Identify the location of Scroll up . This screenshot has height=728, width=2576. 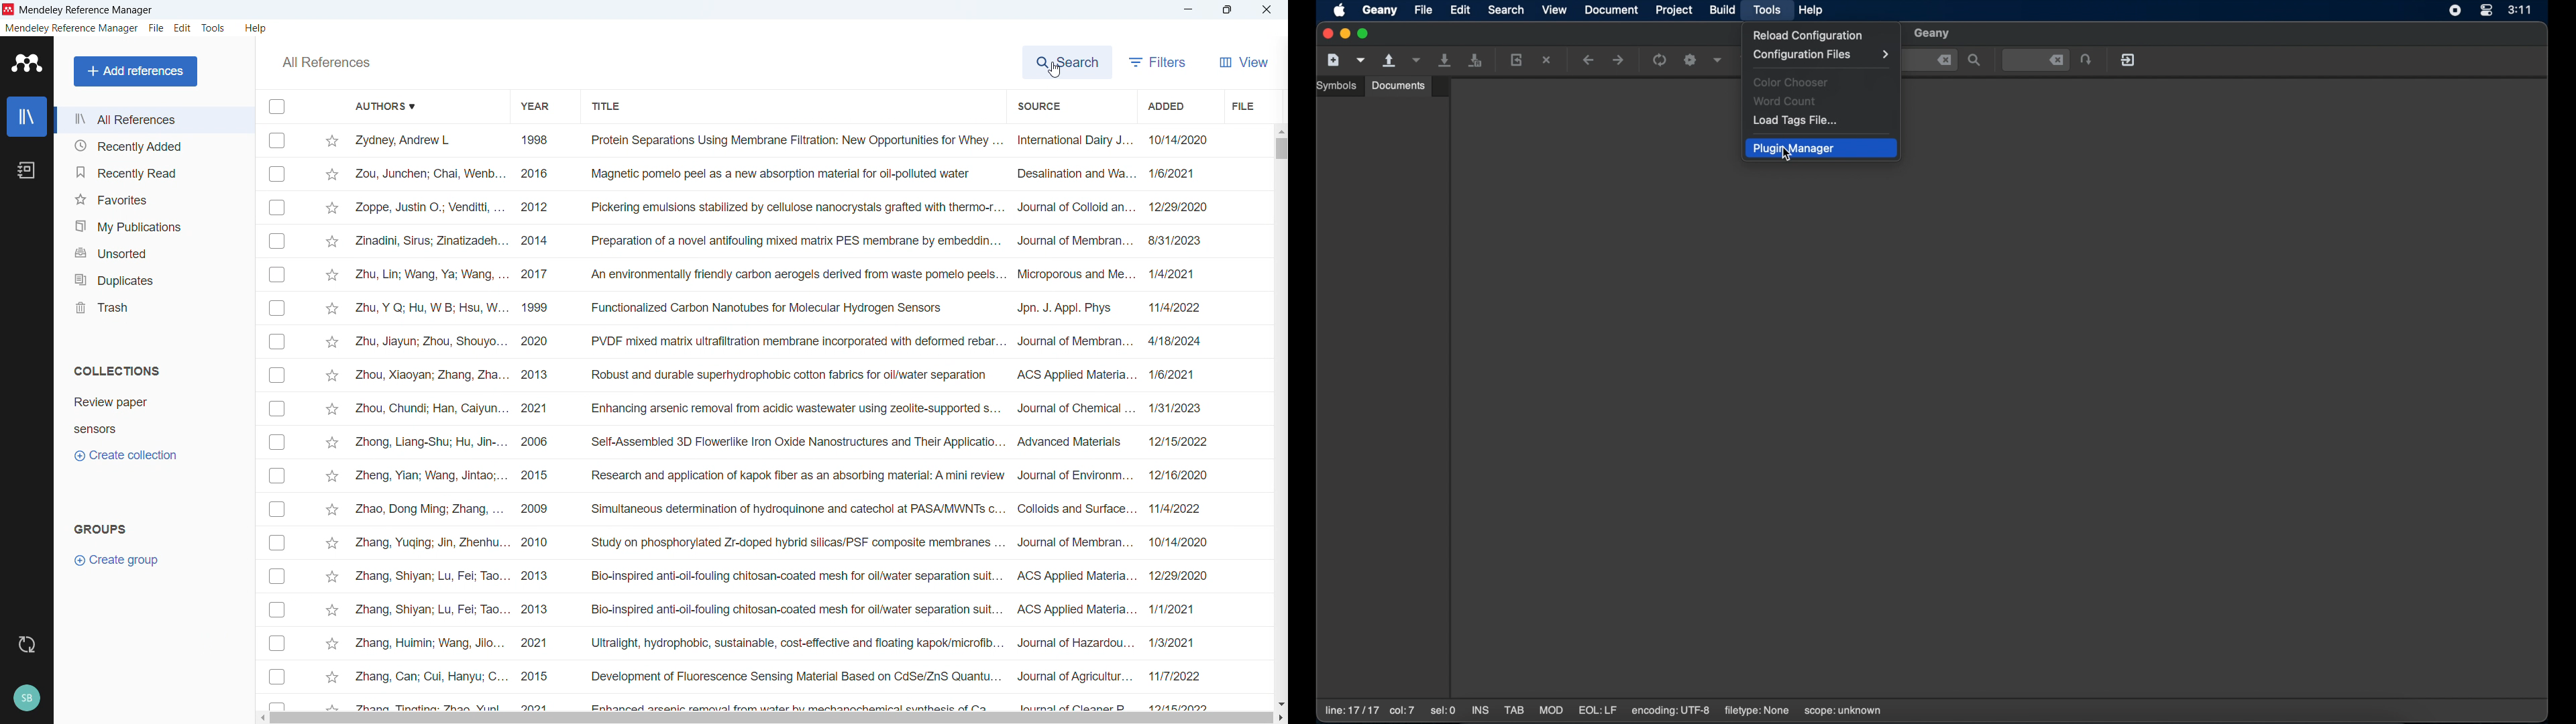
(1280, 130).